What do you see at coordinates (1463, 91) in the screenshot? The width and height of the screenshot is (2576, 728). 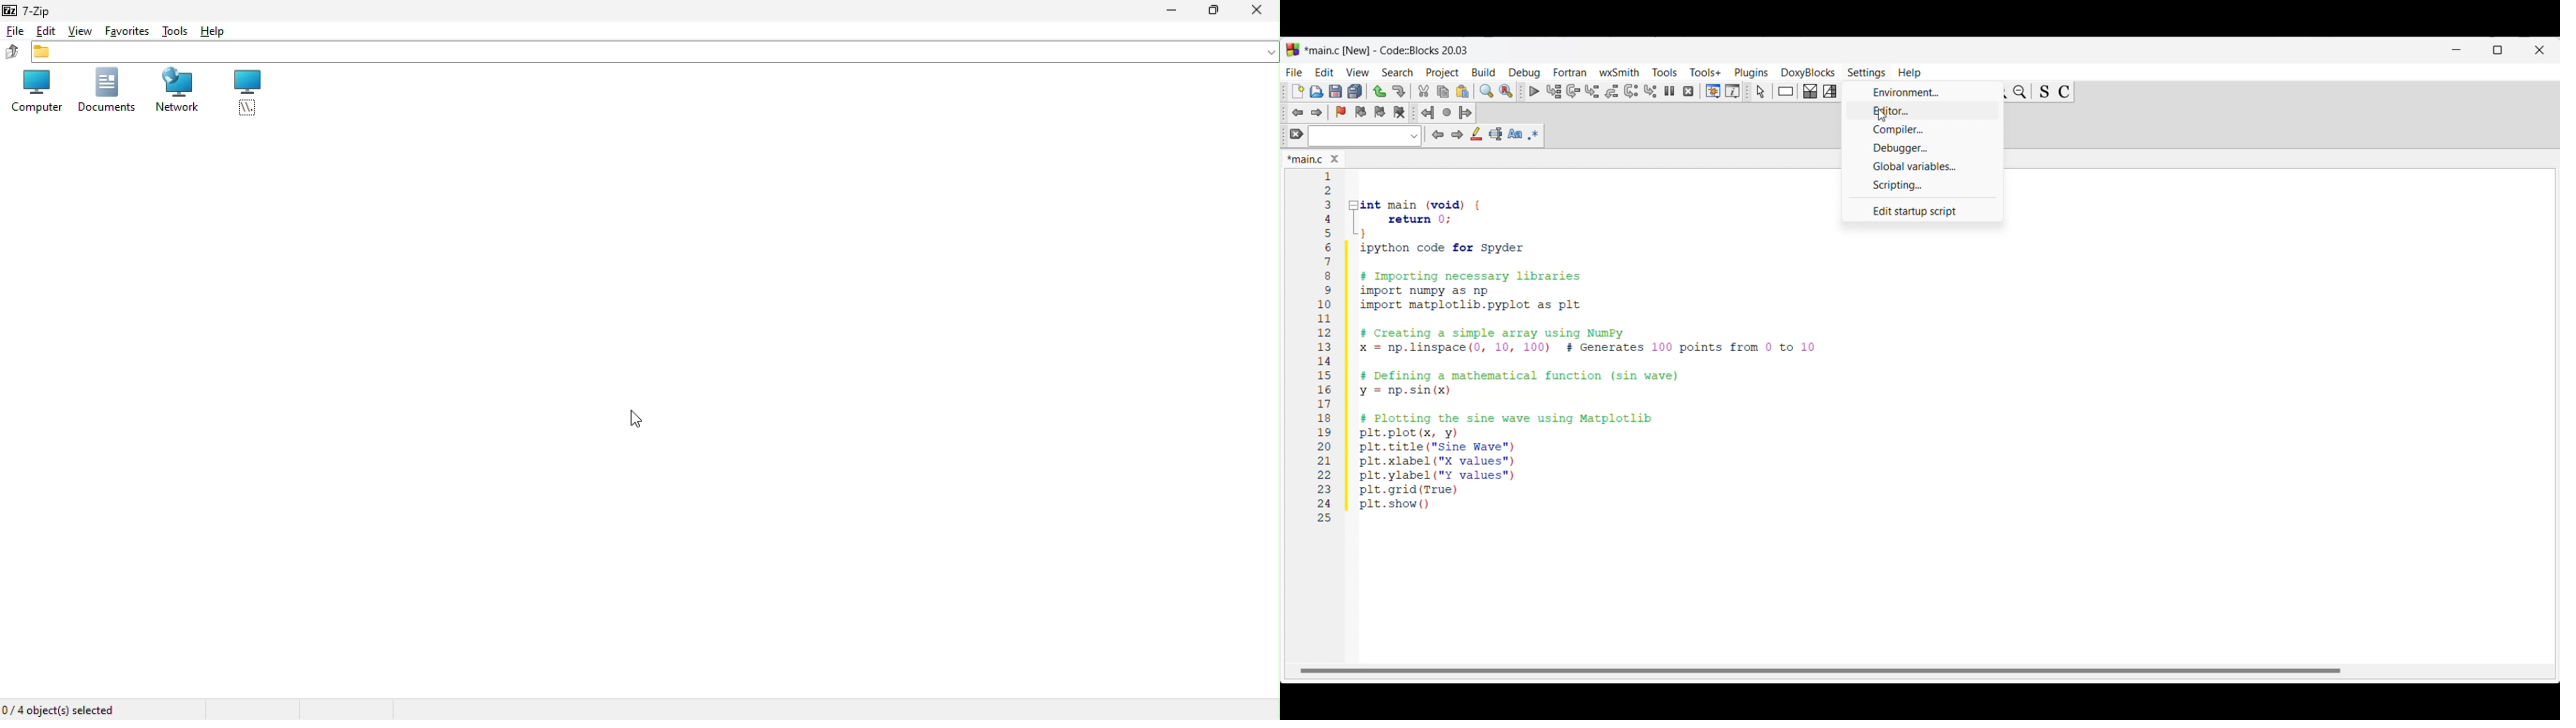 I see `Paste` at bounding box center [1463, 91].